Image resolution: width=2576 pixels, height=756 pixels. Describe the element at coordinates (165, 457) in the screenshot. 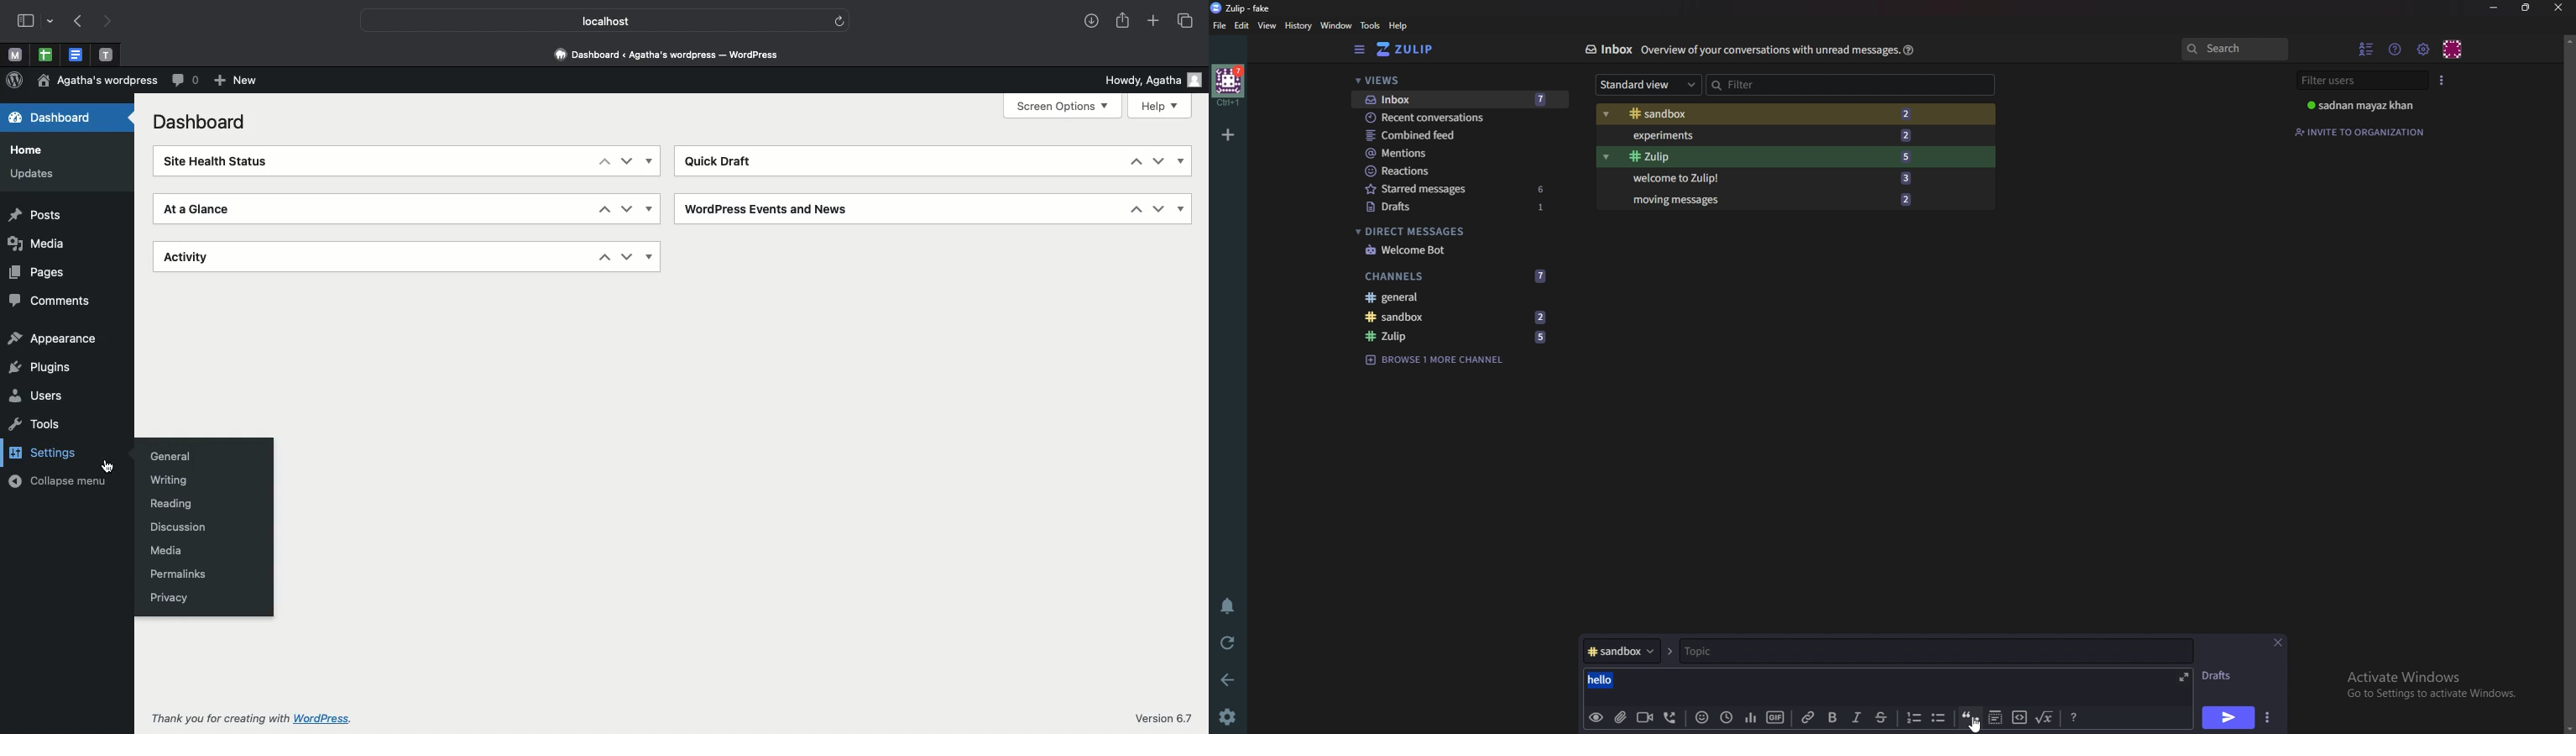

I see `General` at that location.